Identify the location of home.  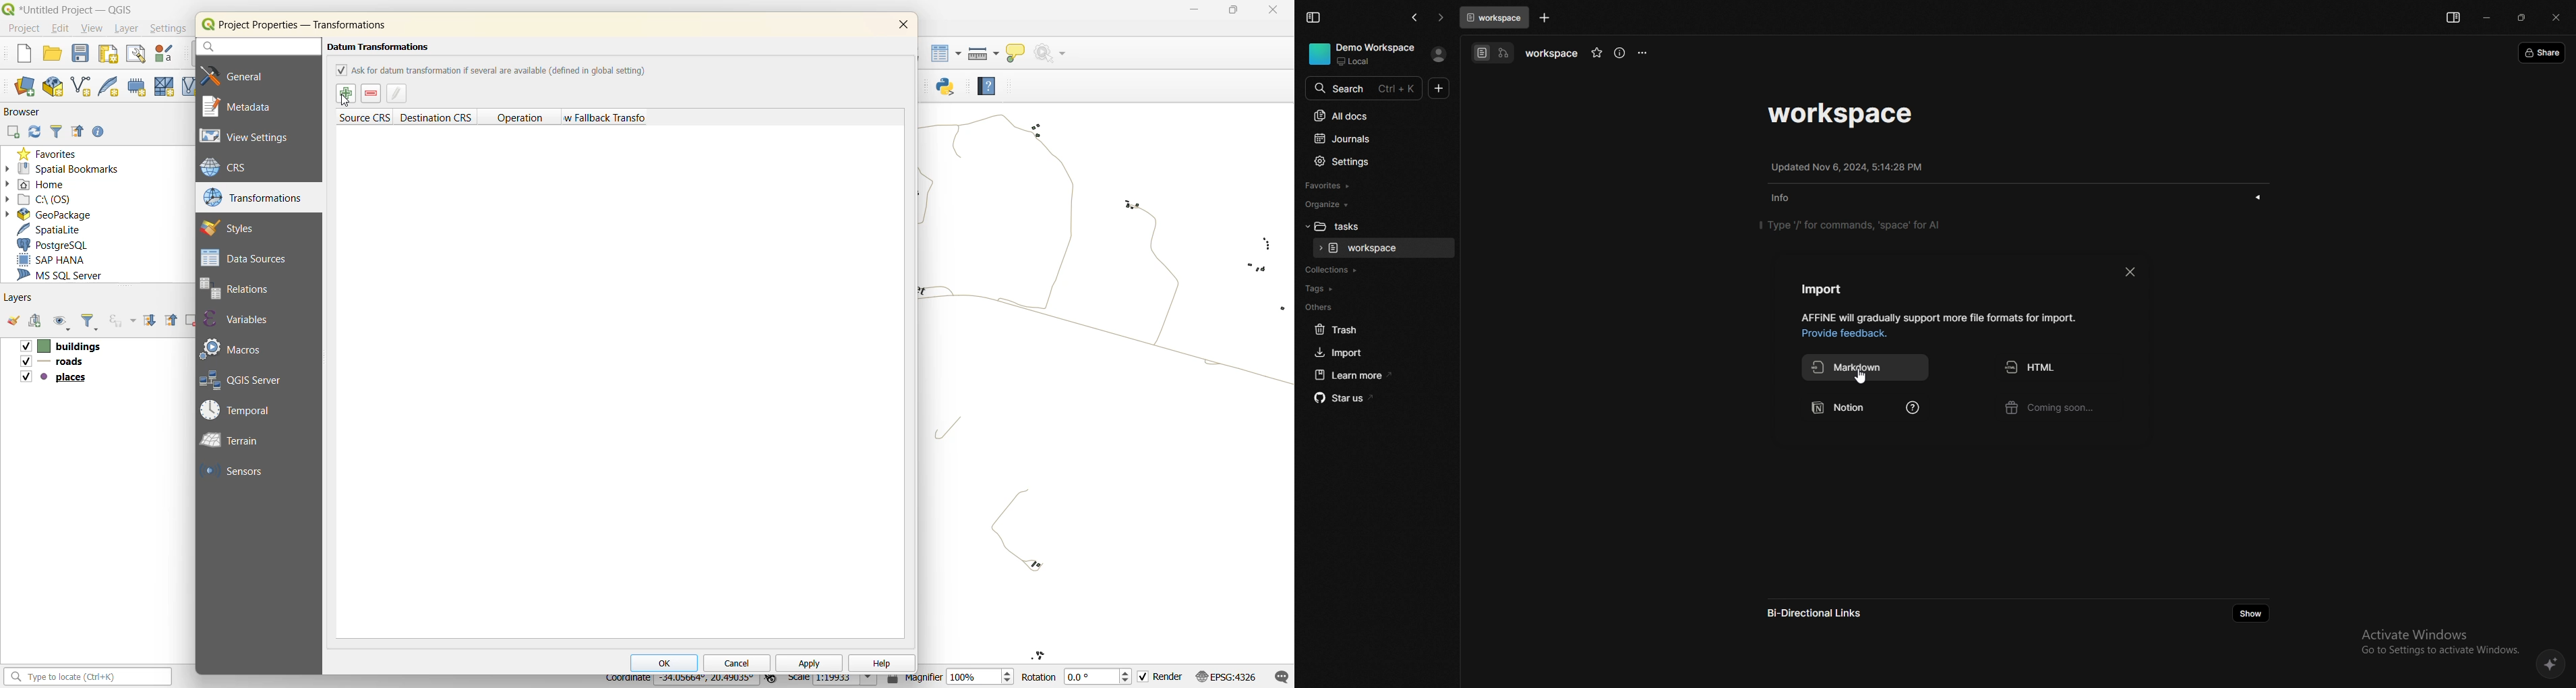
(42, 183).